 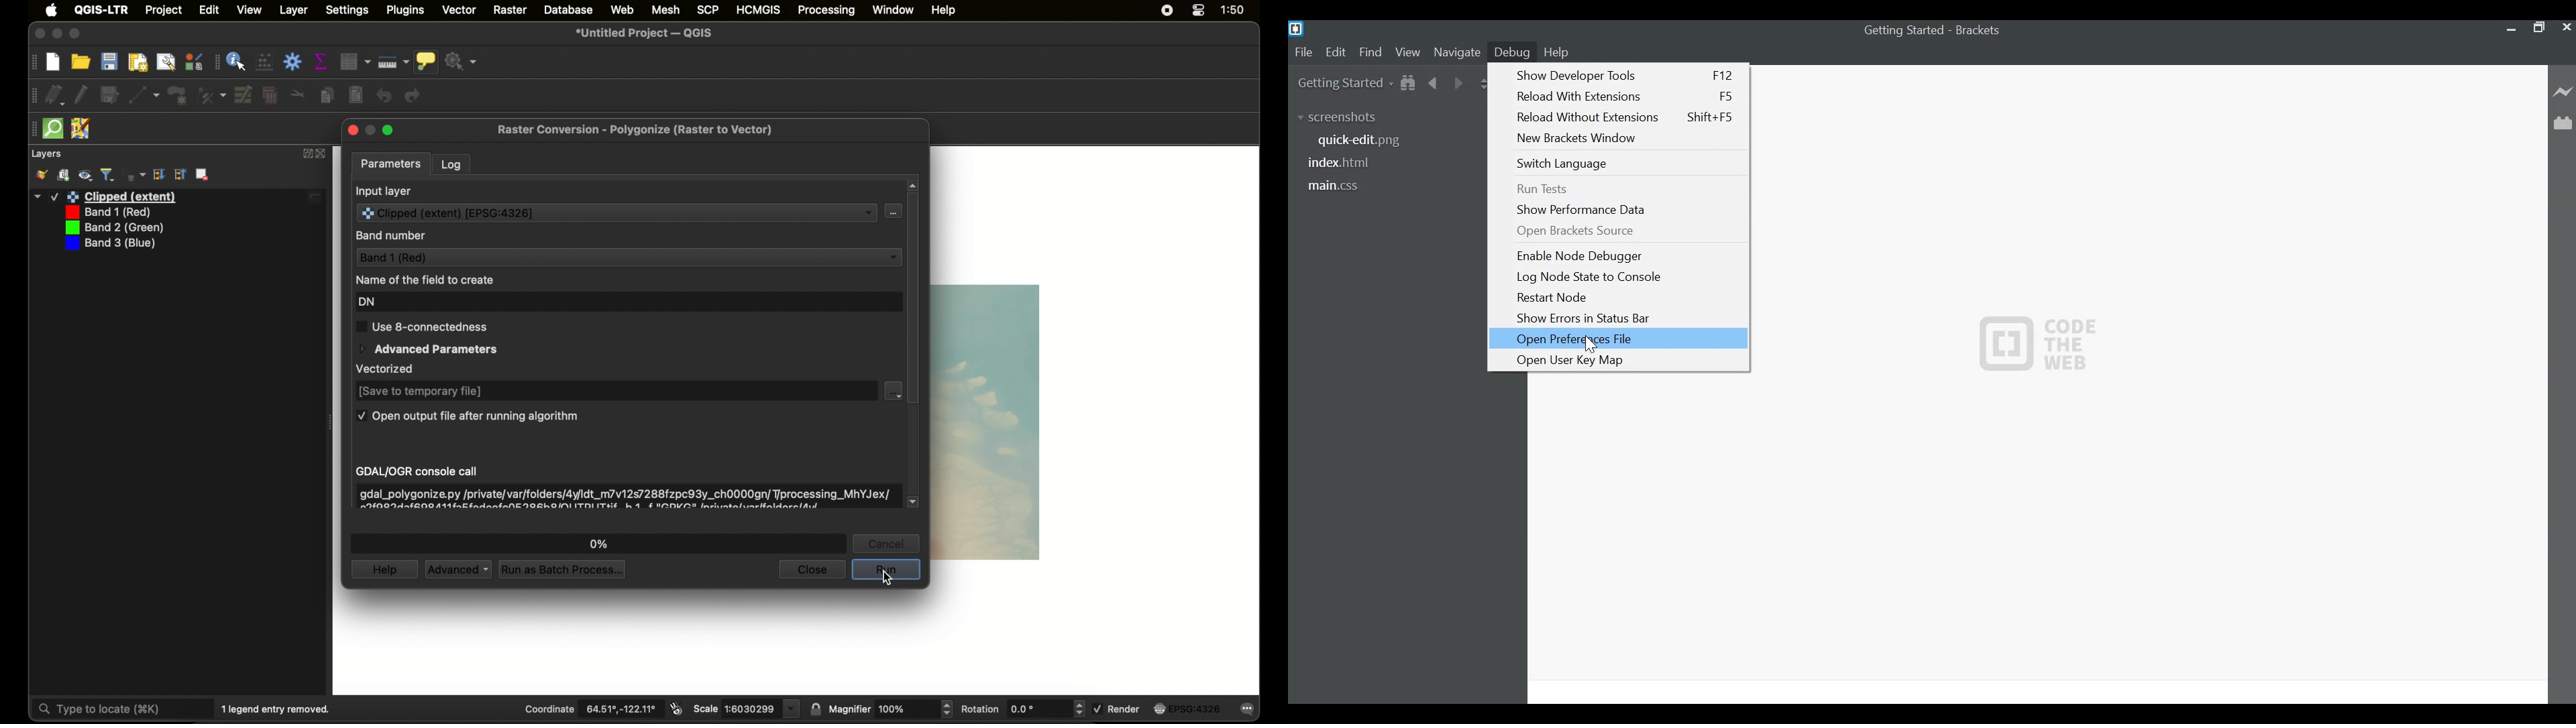 I want to click on time, so click(x=1232, y=10).